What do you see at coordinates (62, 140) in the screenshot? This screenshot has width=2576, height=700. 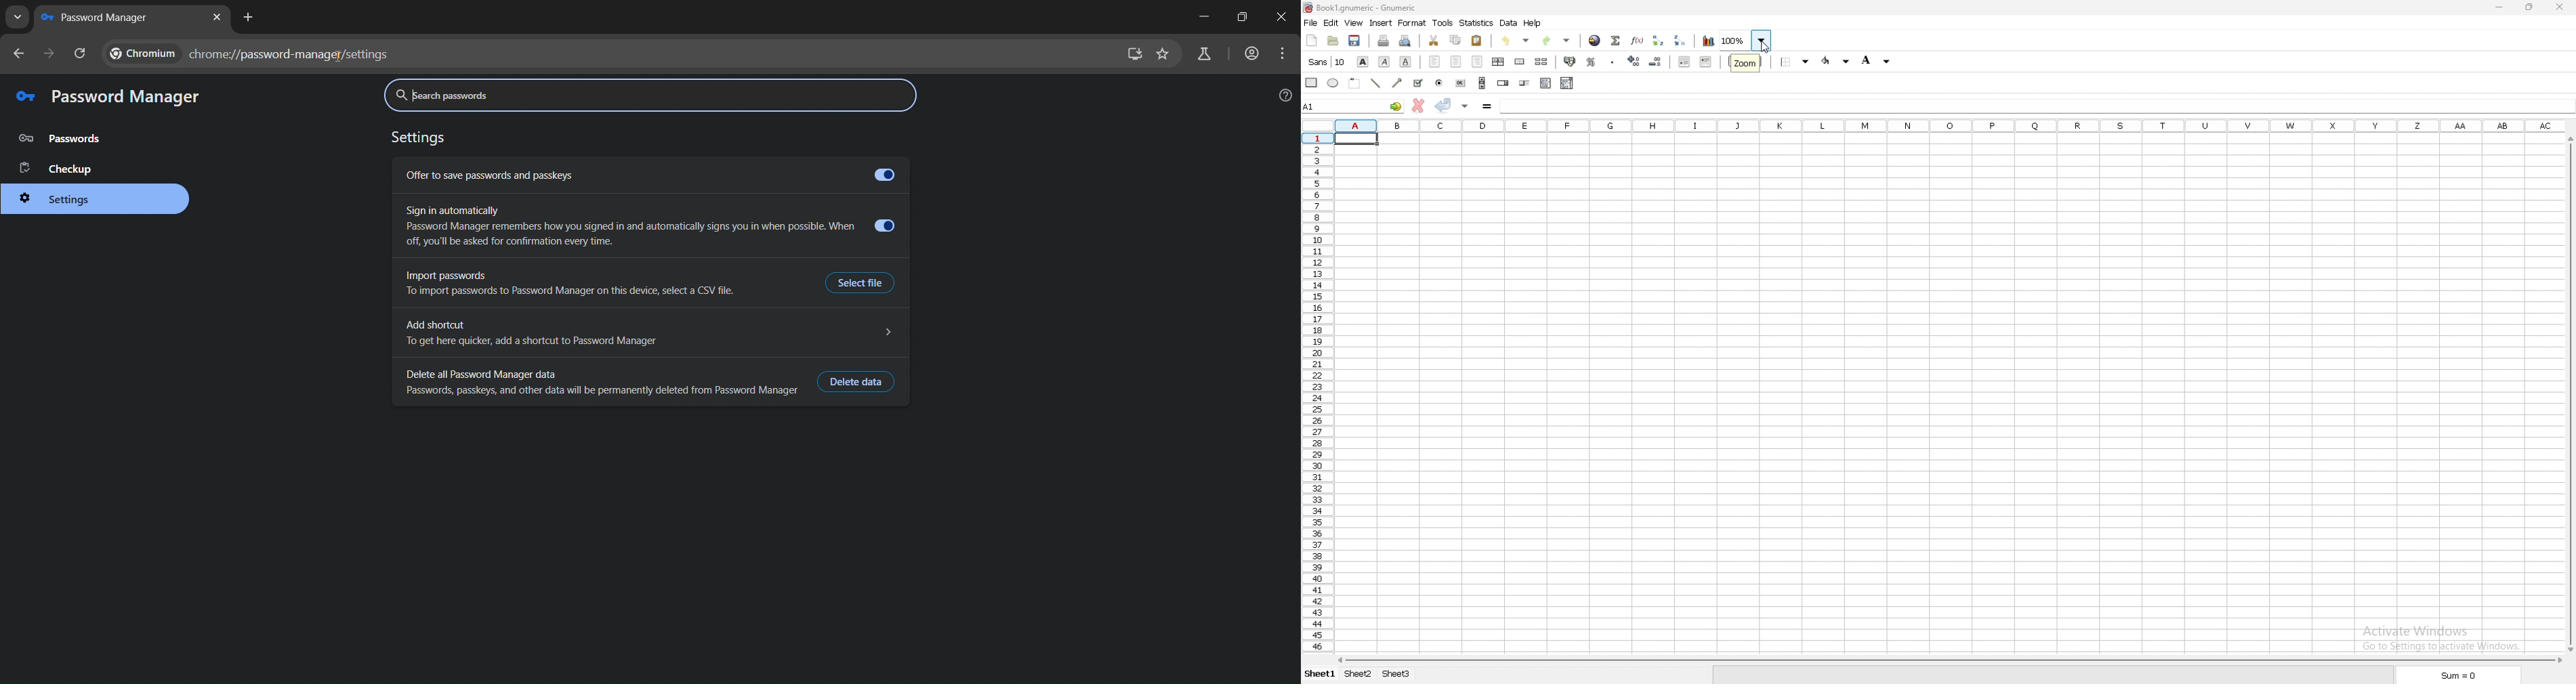 I see `passwords` at bounding box center [62, 140].